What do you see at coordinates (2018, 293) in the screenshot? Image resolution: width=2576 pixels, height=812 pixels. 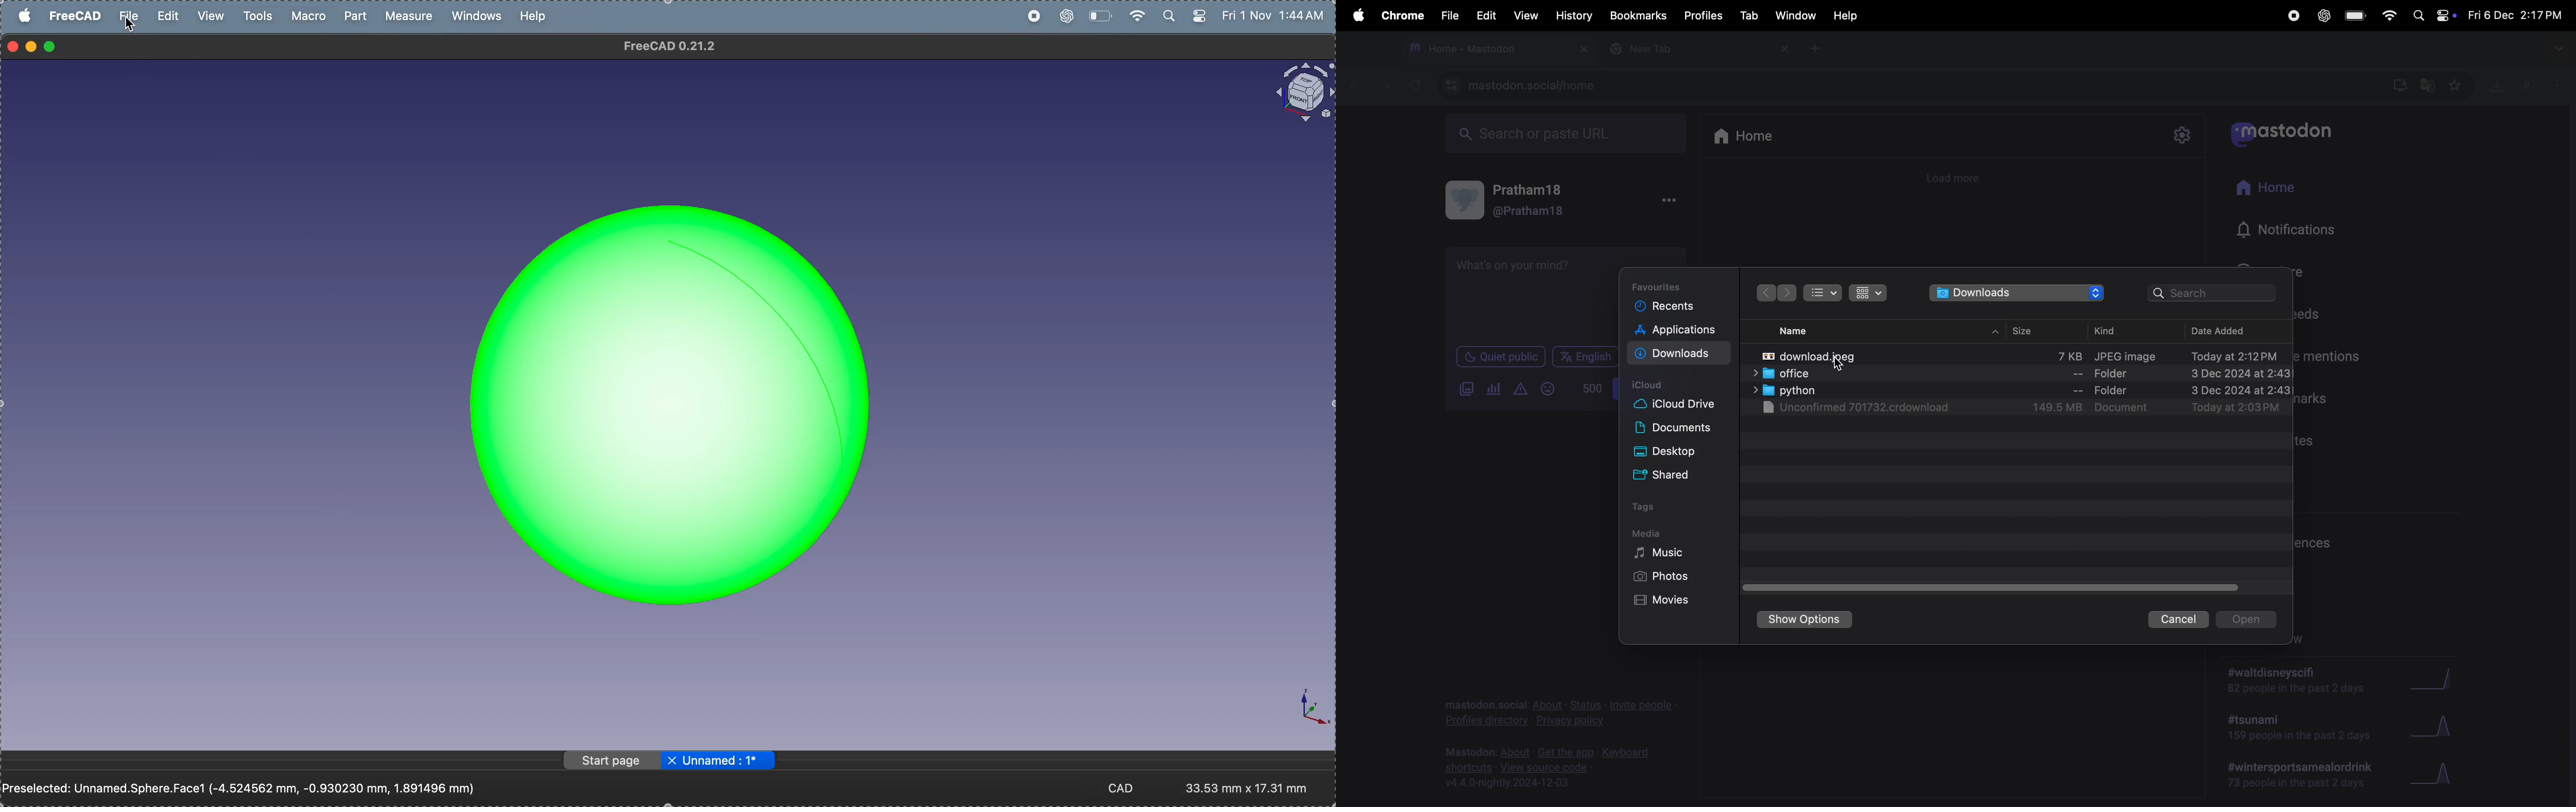 I see `downloads` at bounding box center [2018, 293].